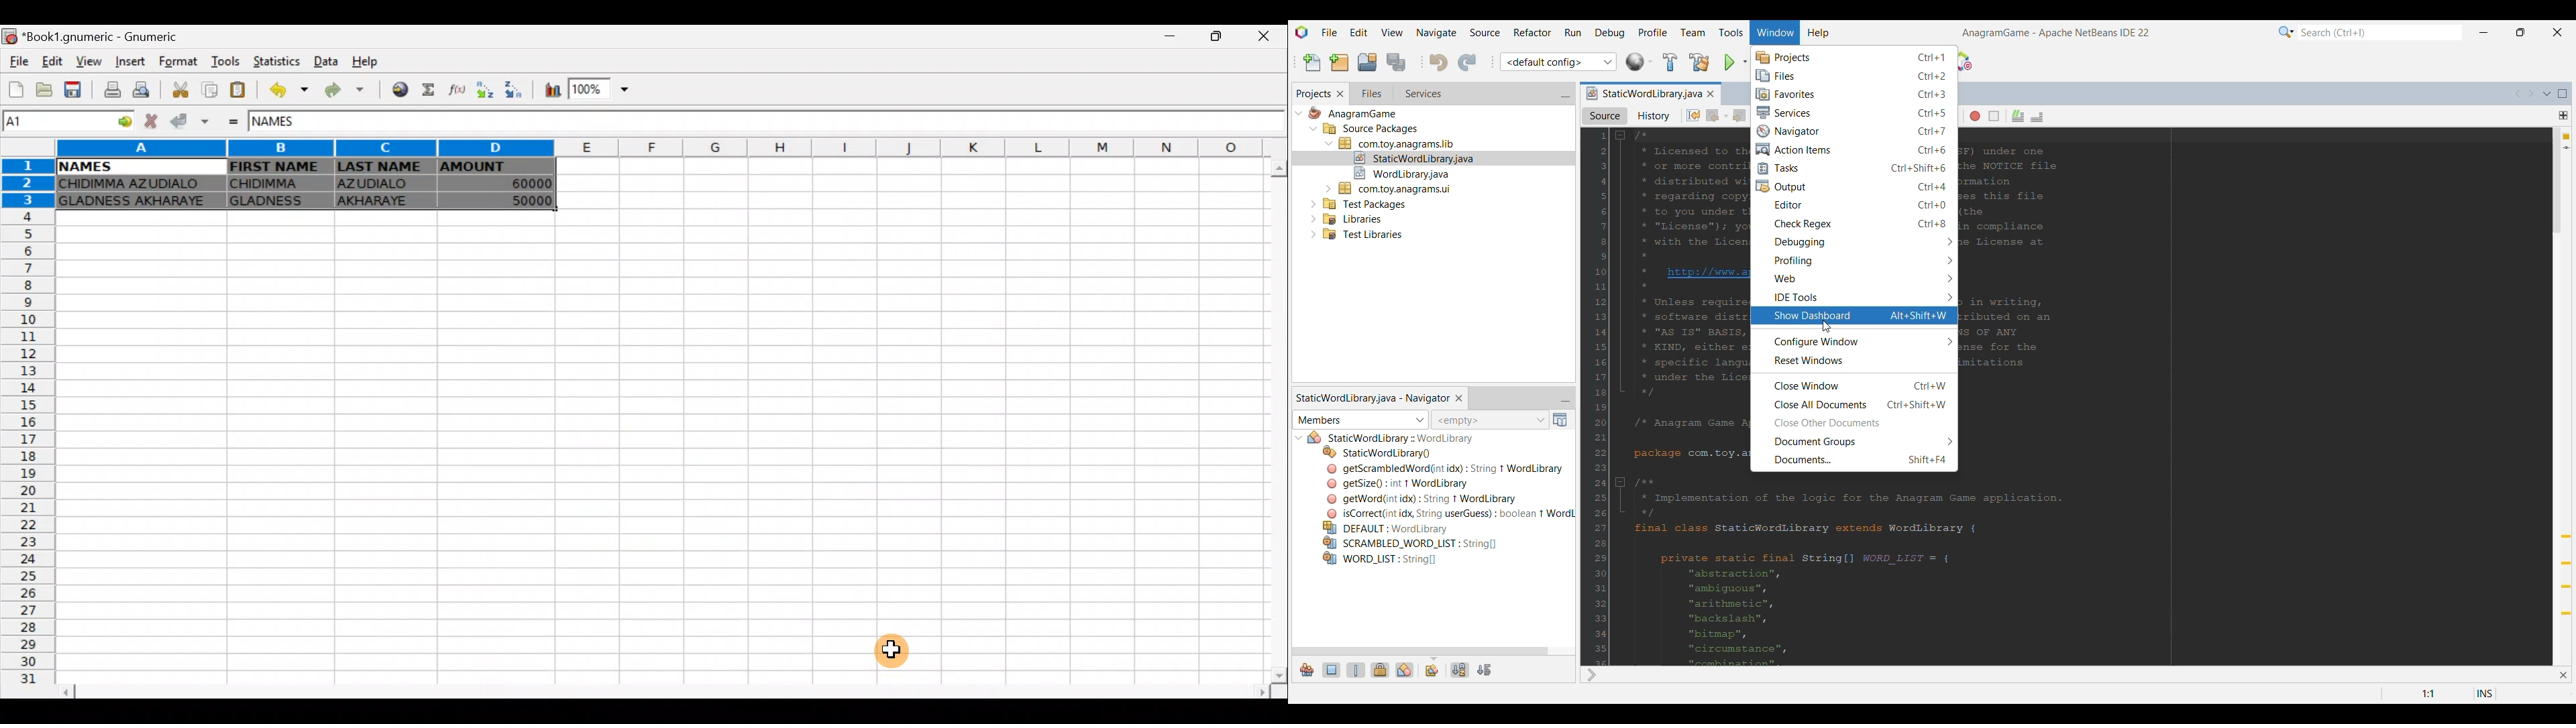 The width and height of the screenshot is (2576, 728). I want to click on Format, so click(182, 62).